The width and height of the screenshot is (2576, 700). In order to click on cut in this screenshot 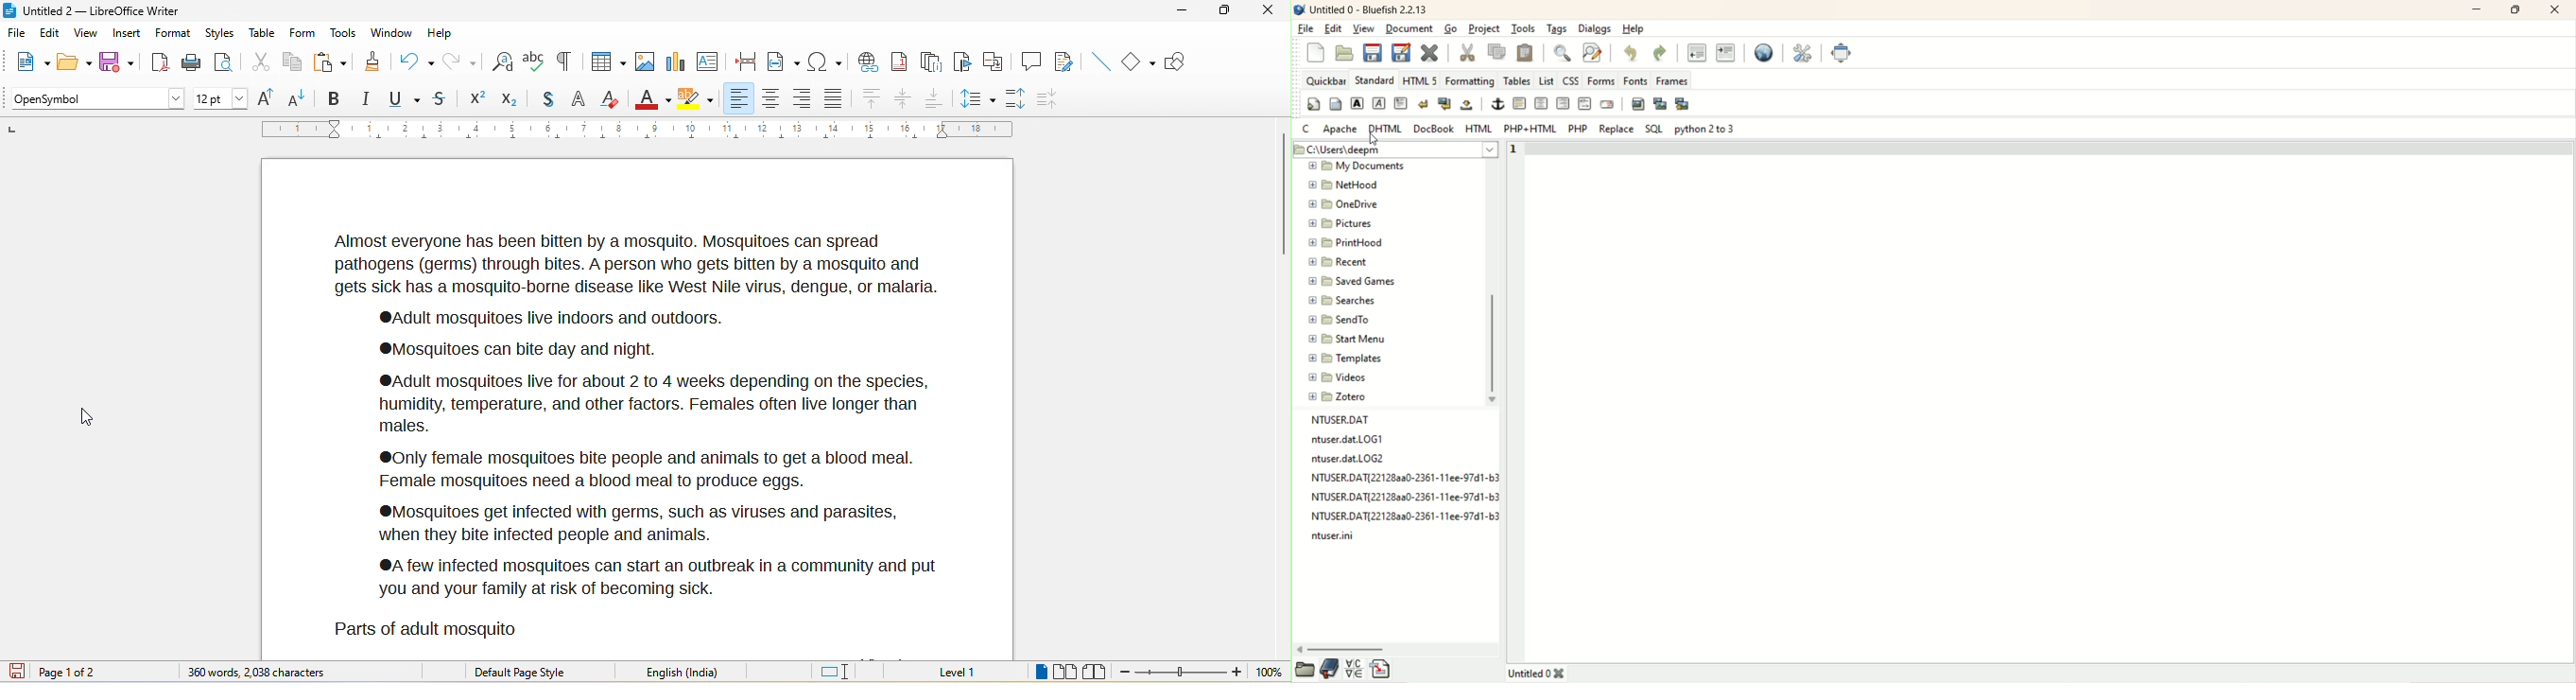, I will do `click(1466, 52)`.